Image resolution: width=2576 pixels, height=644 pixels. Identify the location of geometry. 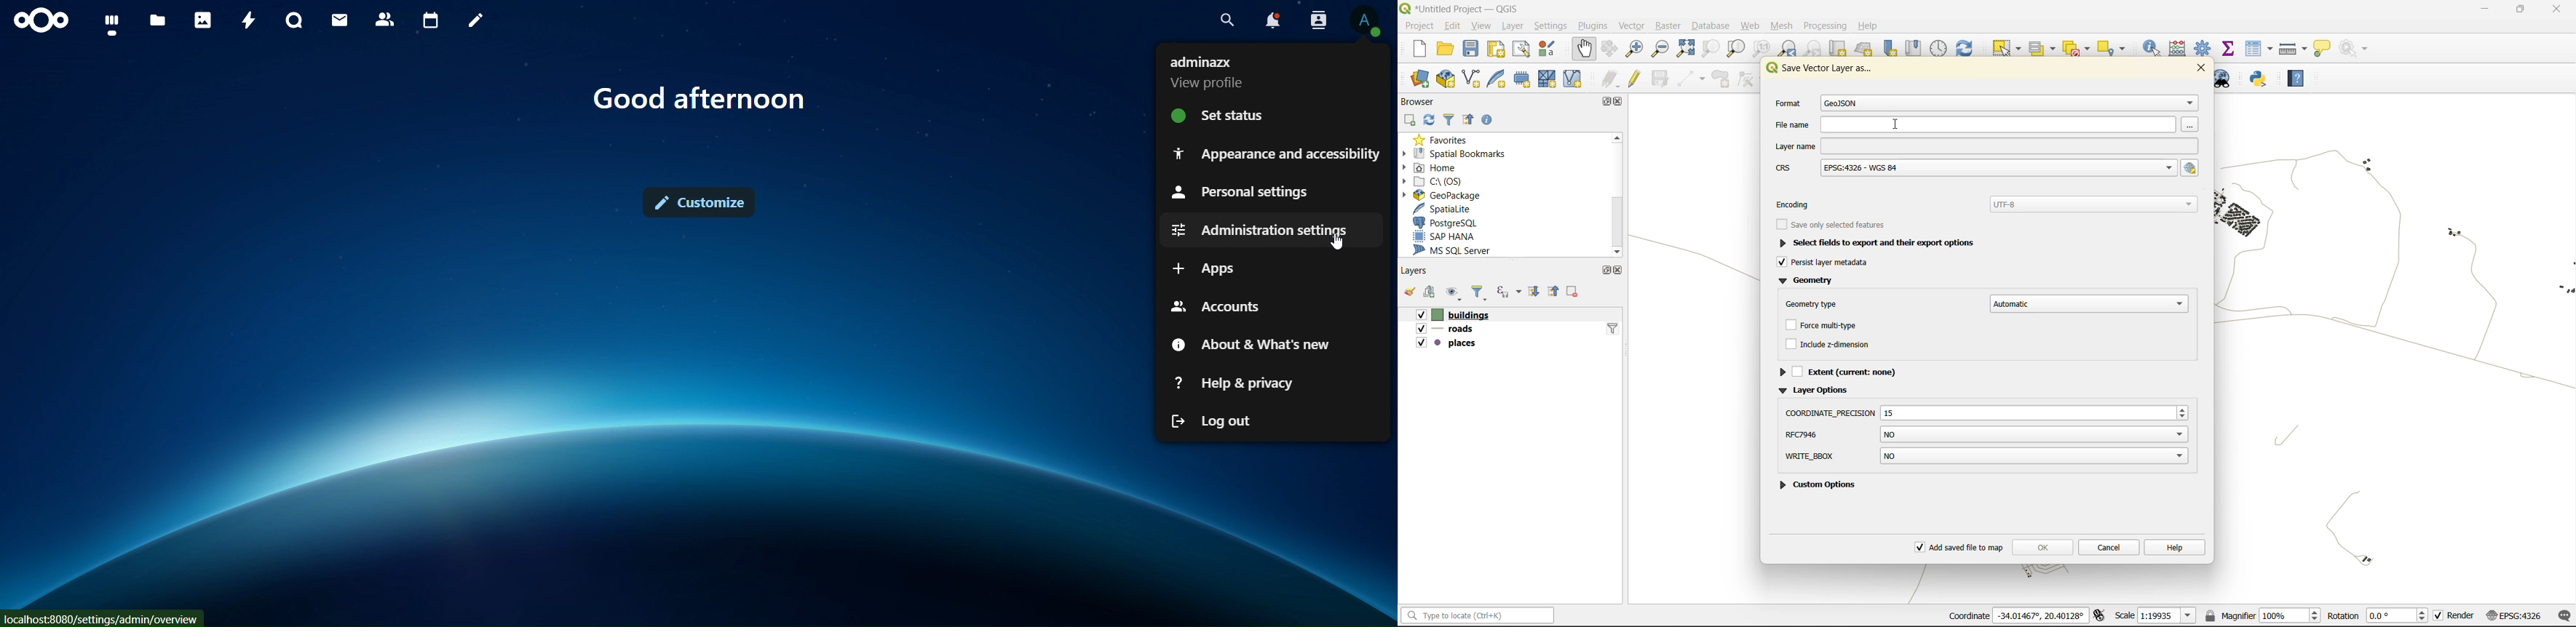
(1807, 282).